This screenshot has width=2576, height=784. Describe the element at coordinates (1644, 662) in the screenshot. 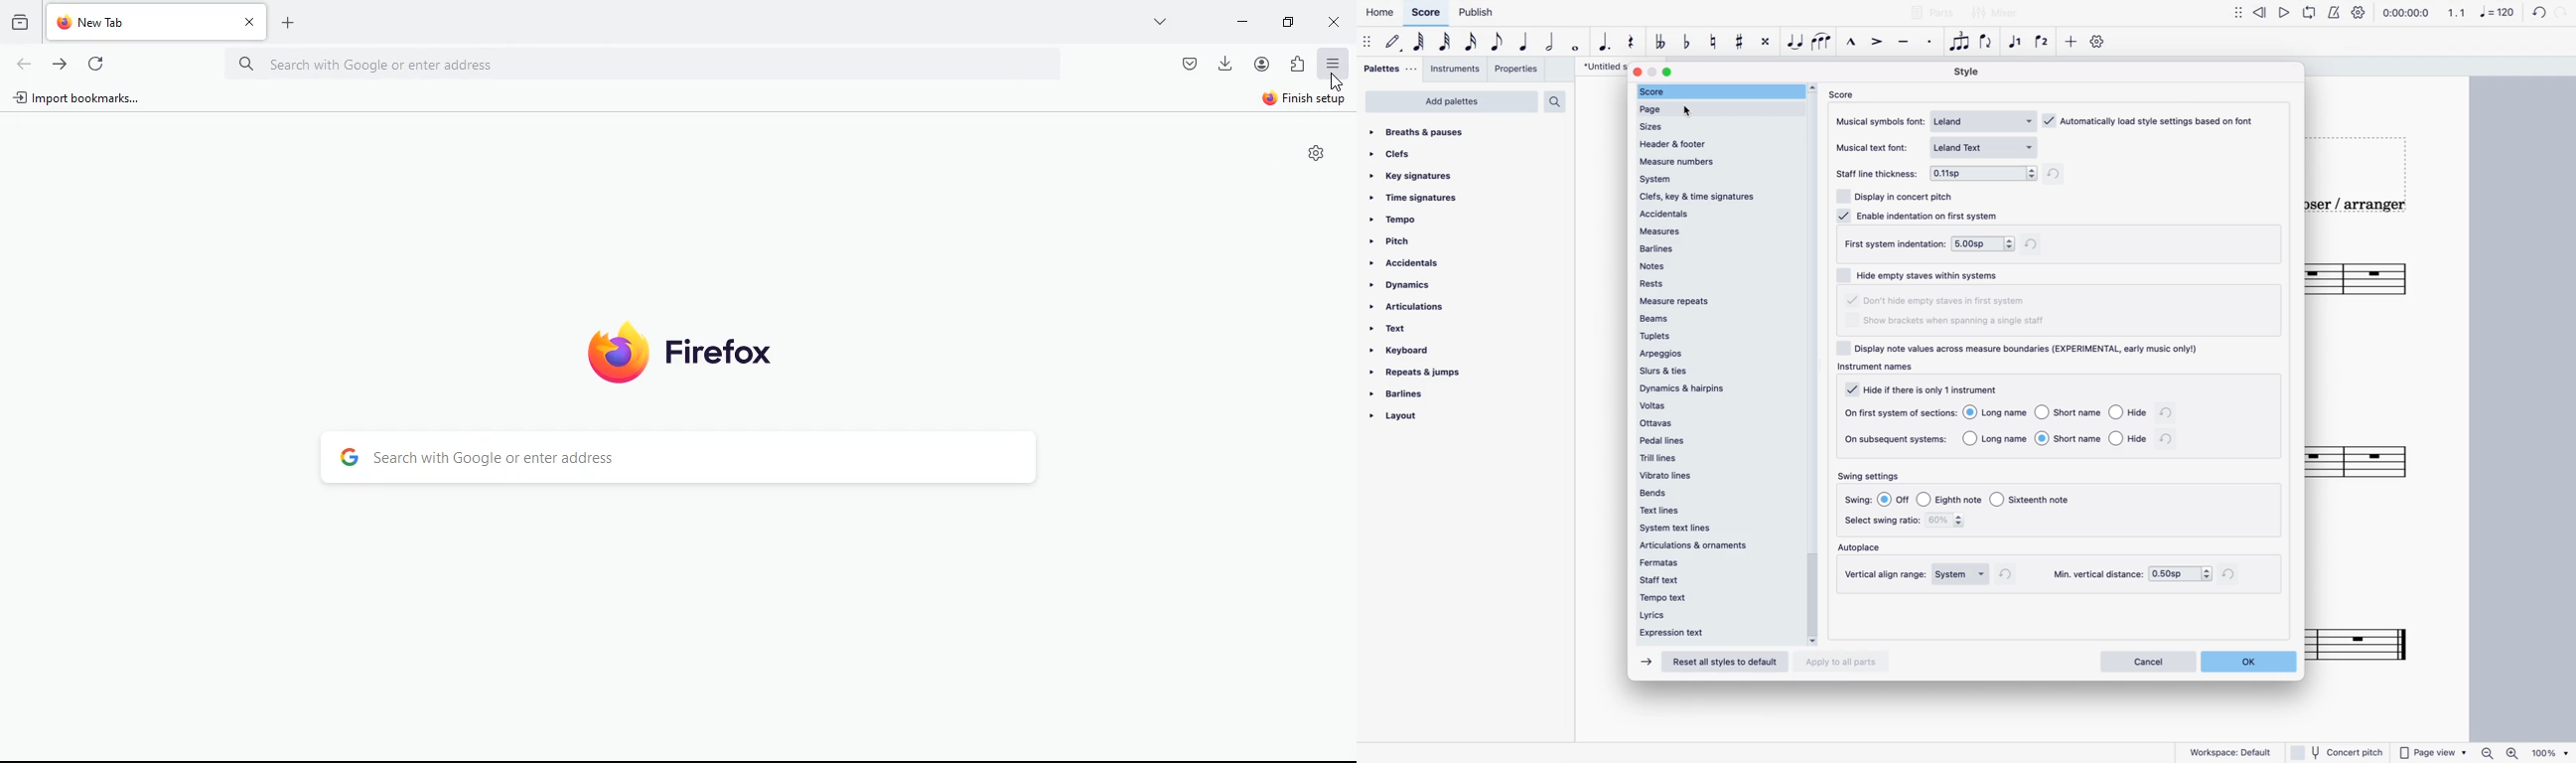

I see `forward` at that location.